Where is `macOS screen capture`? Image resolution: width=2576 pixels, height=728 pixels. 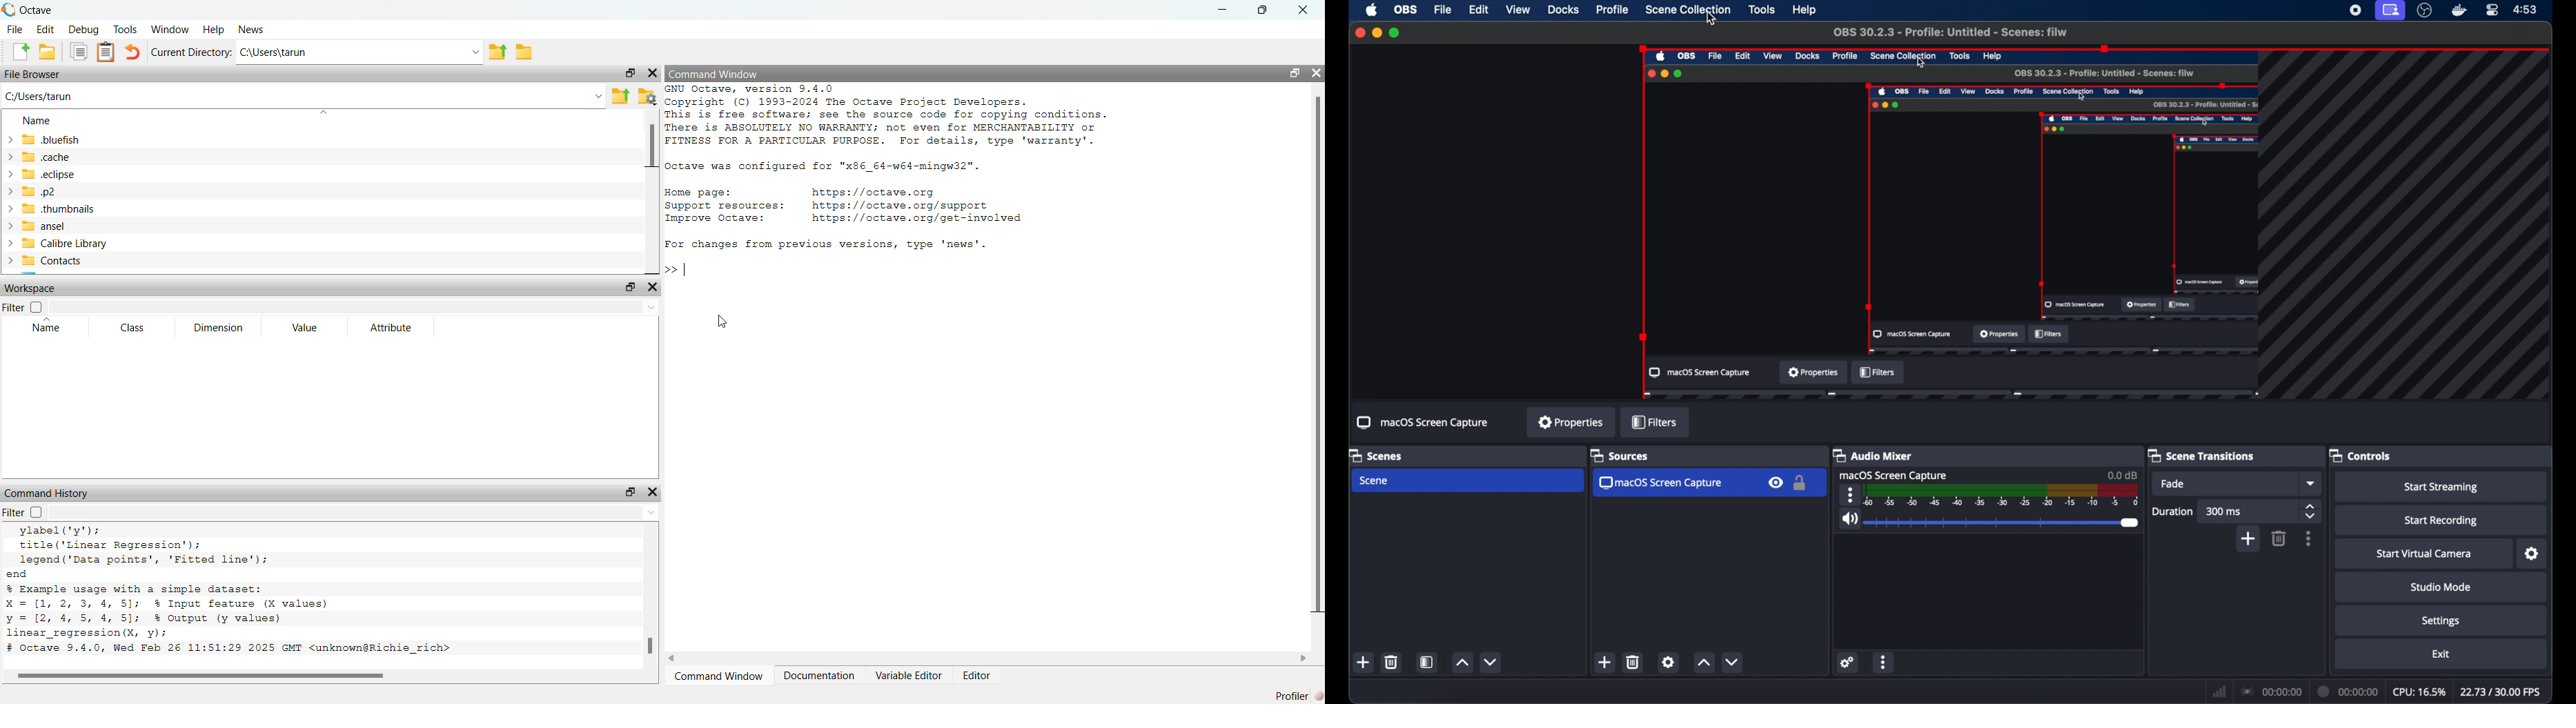
macOS screen capture is located at coordinates (1895, 475).